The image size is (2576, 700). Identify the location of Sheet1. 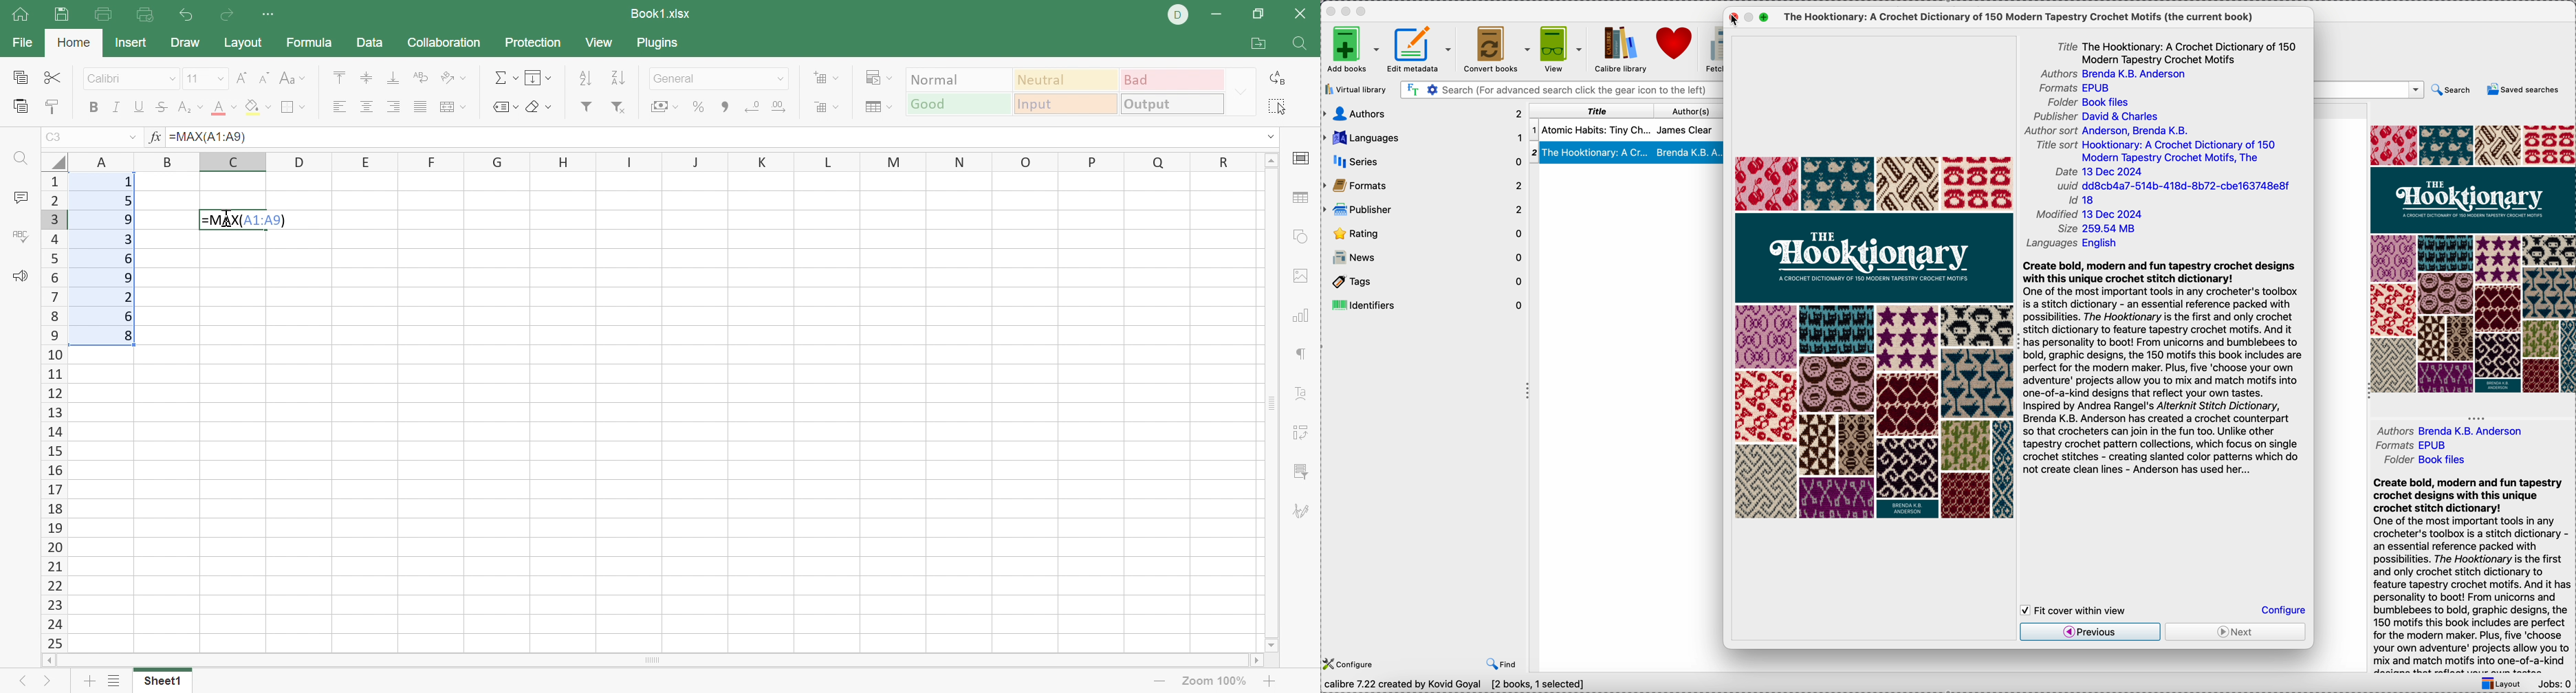
(164, 683).